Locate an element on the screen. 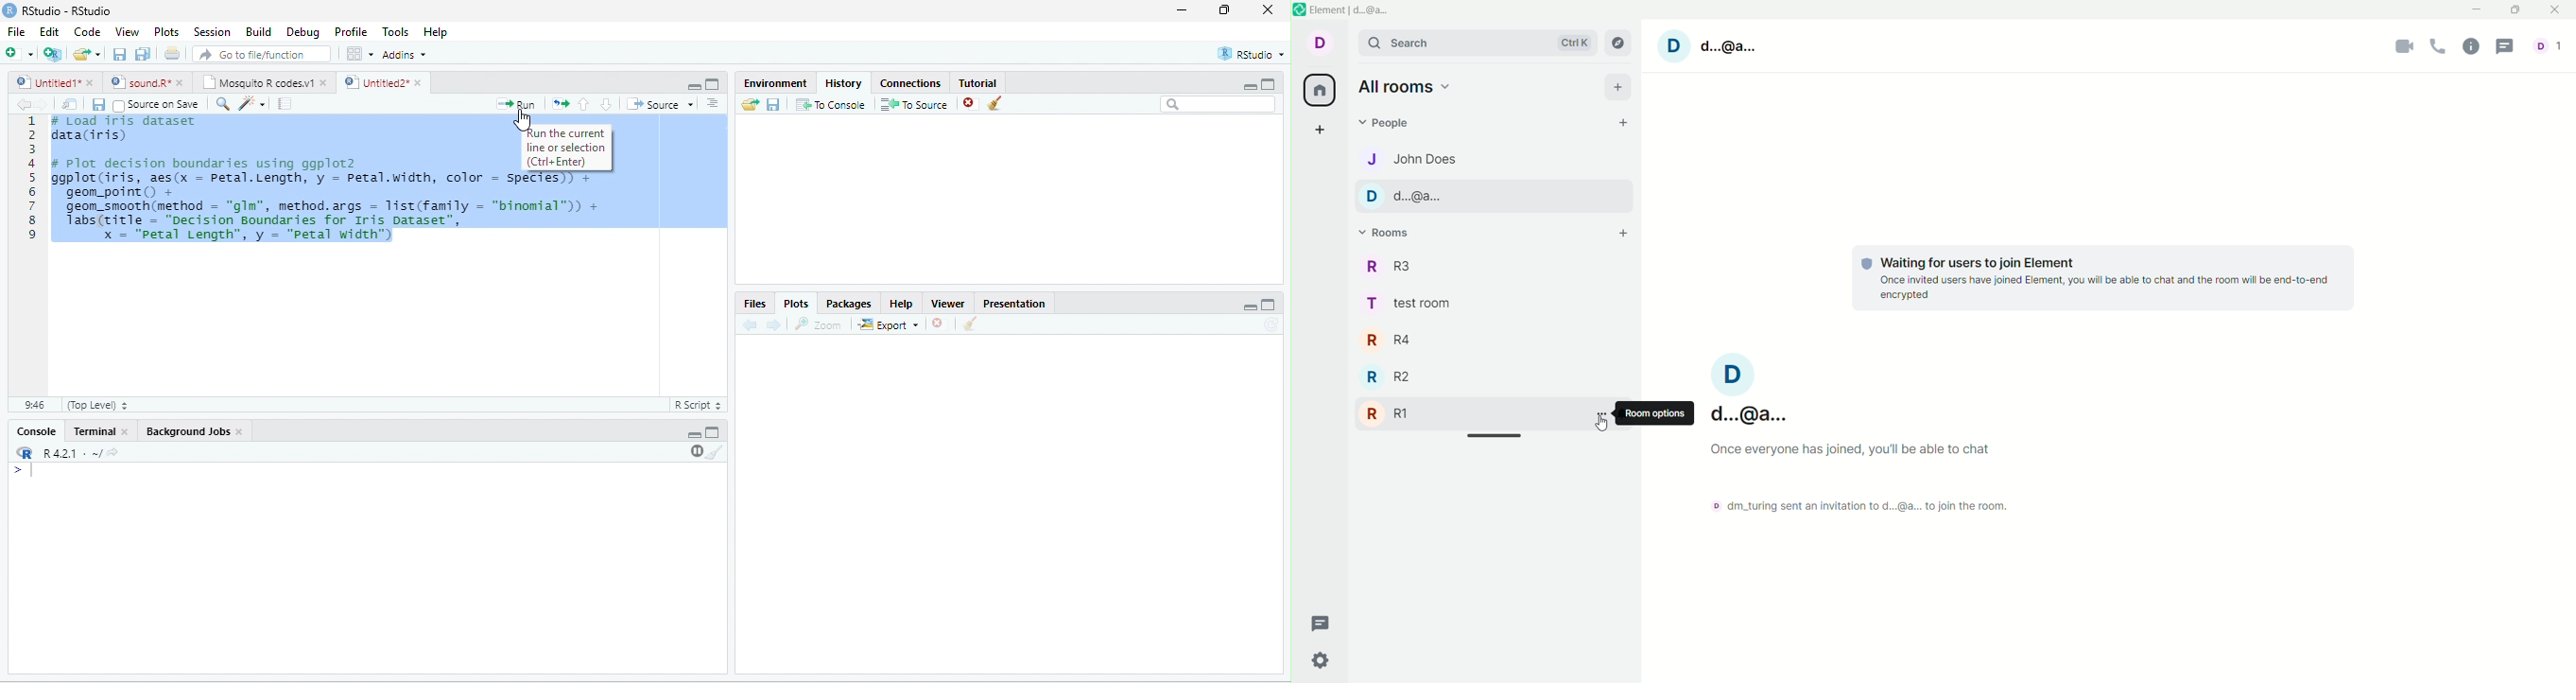  close is located at coordinates (937, 324).